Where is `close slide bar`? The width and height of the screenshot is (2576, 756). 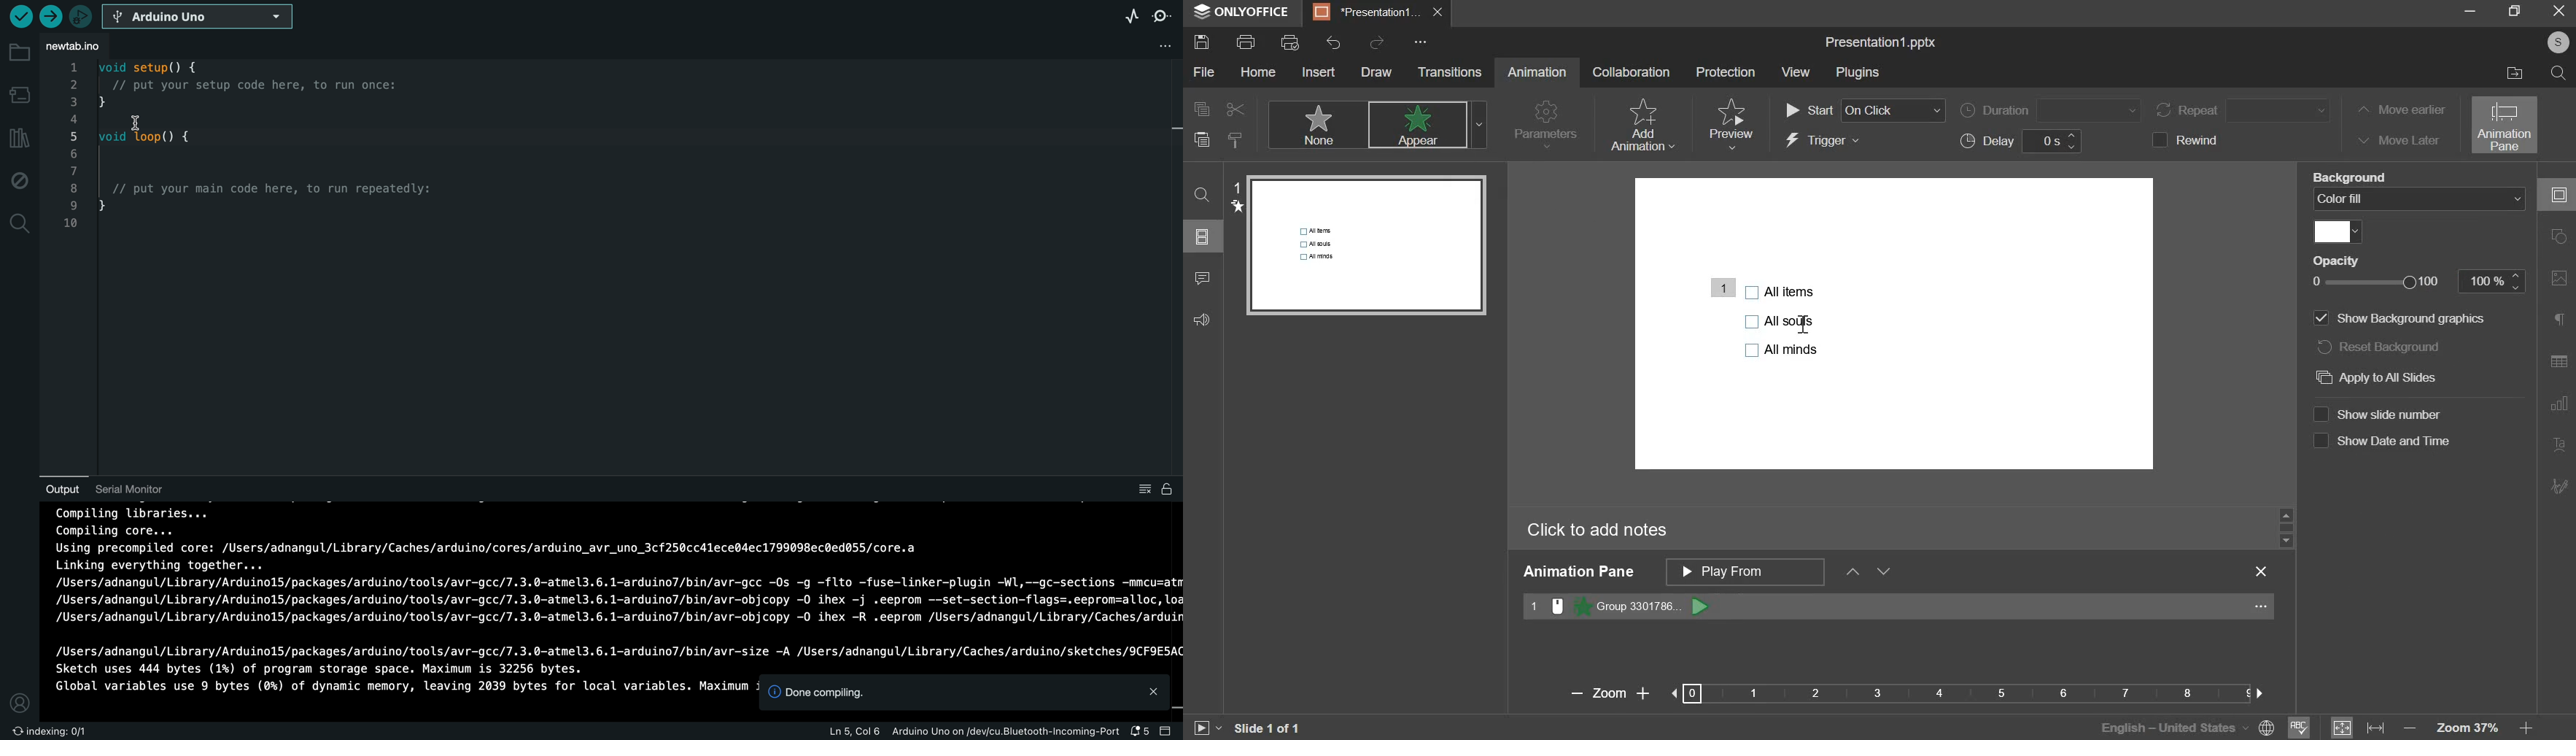
close slide bar is located at coordinates (1169, 729).